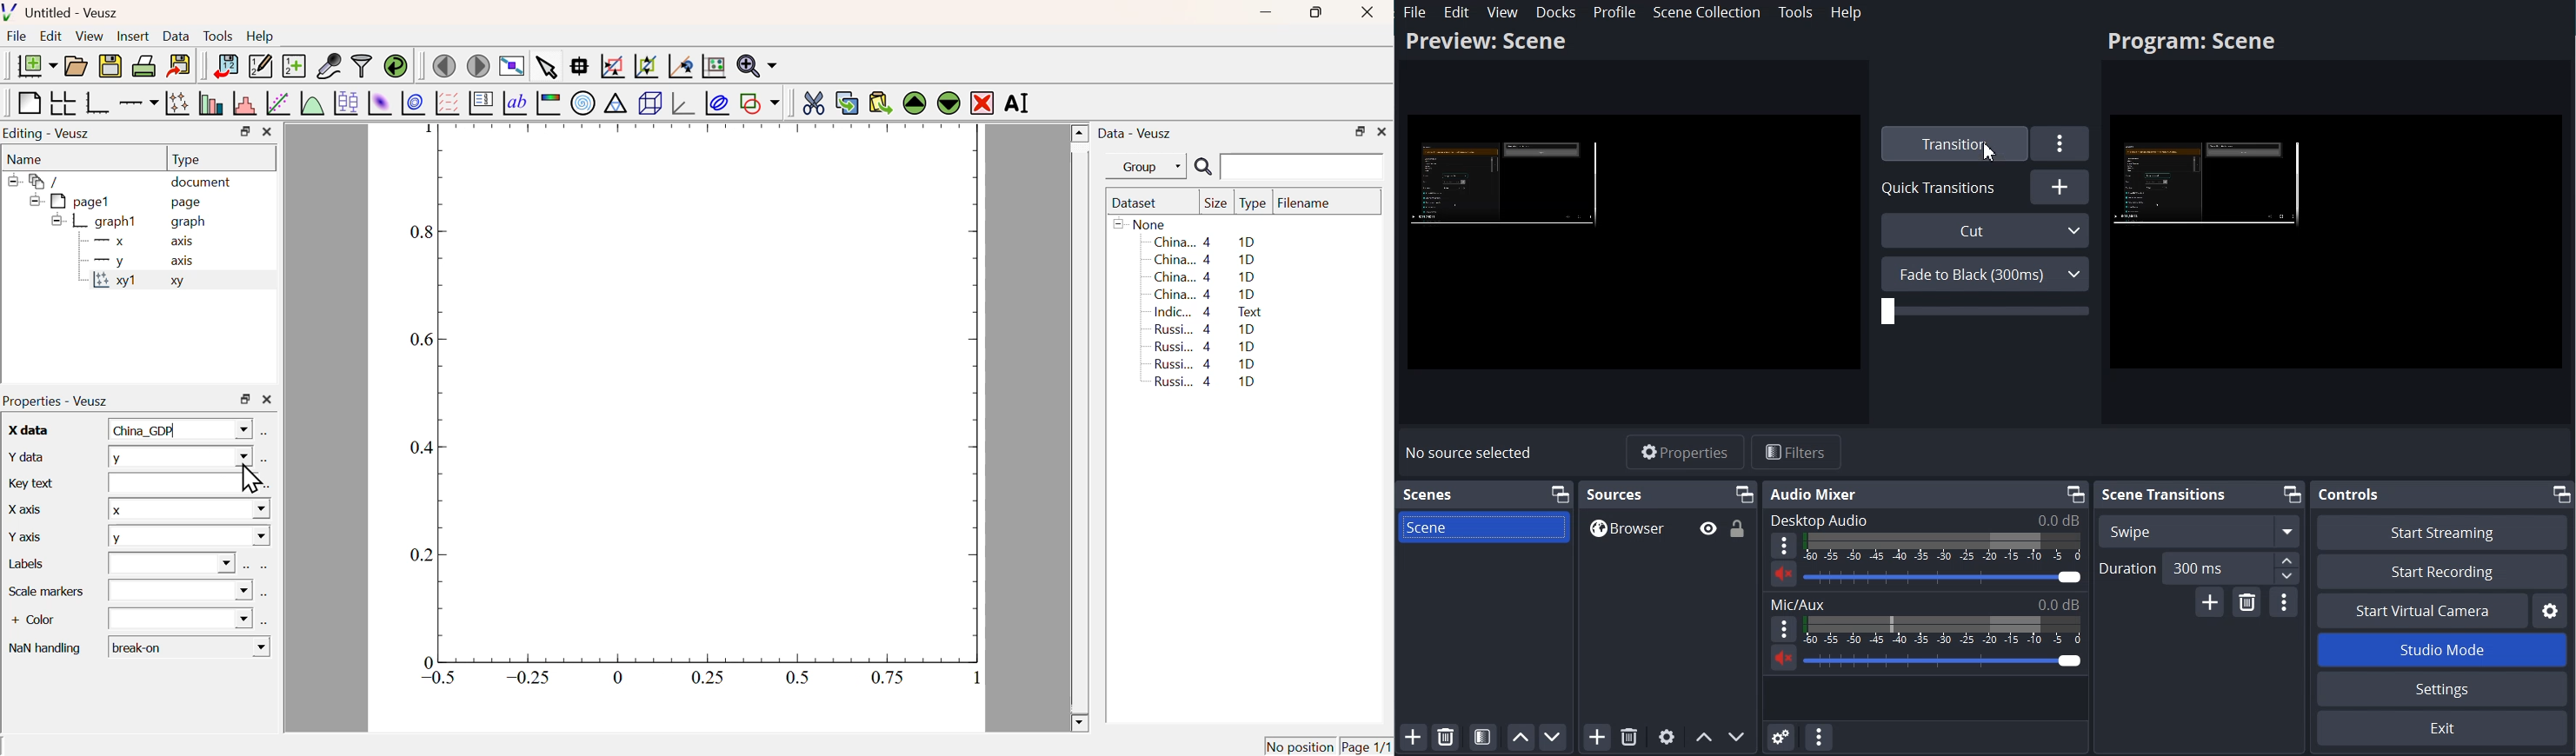 The height and width of the screenshot is (756, 2576). Describe the element at coordinates (1745, 494) in the screenshot. I see `Maximize` at that location.